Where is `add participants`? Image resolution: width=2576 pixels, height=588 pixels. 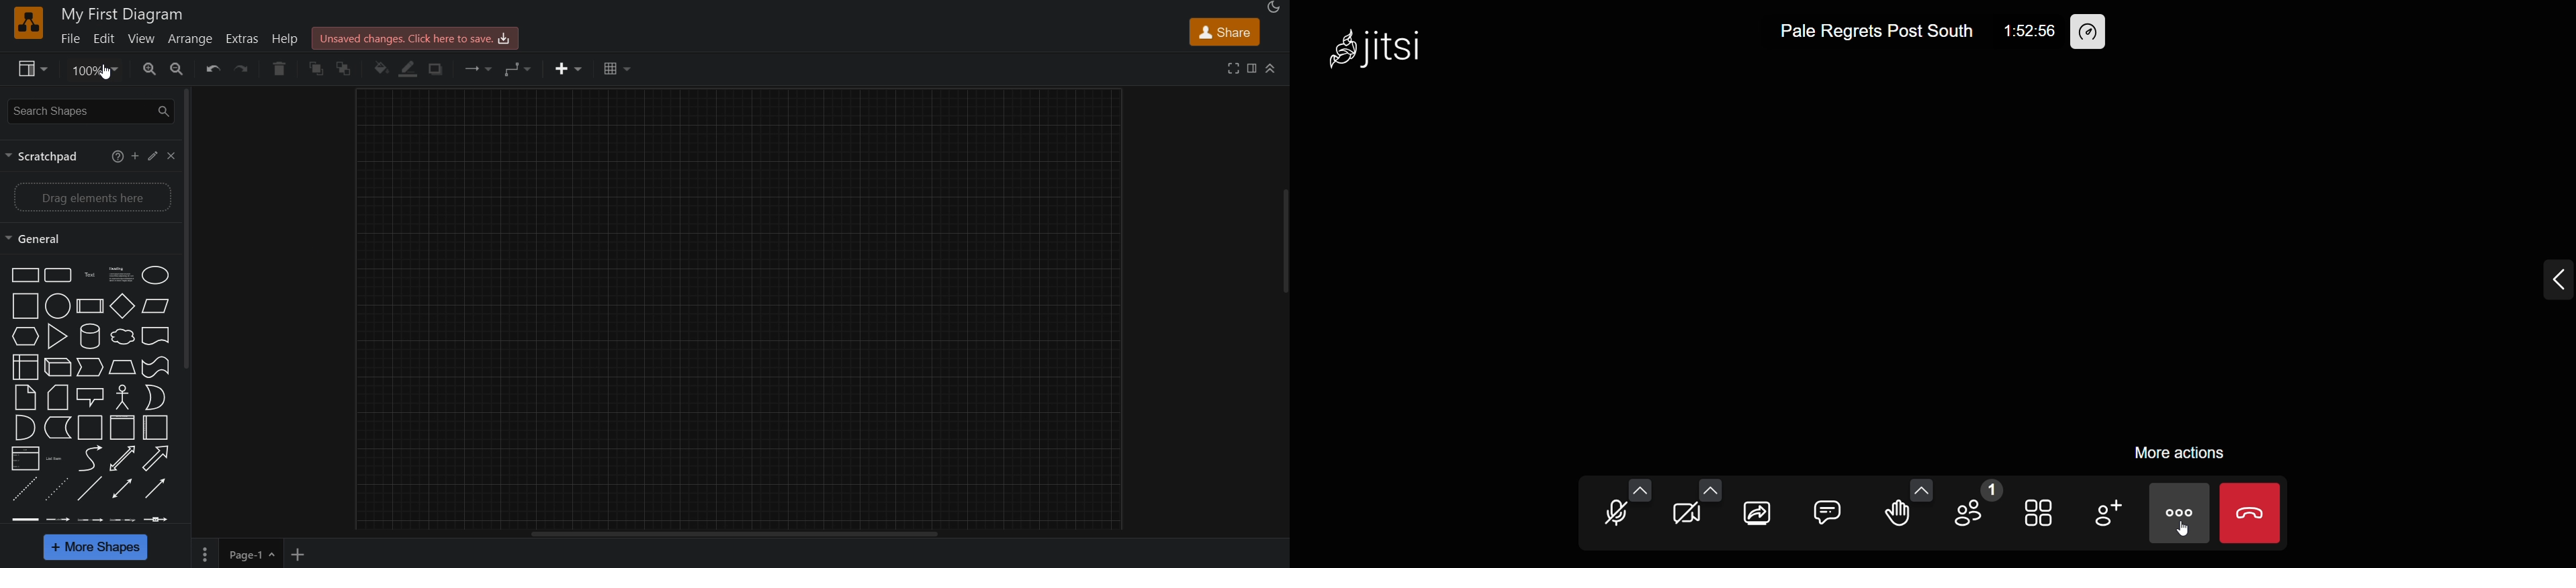
add participants is located at coordinates (2107, 512).